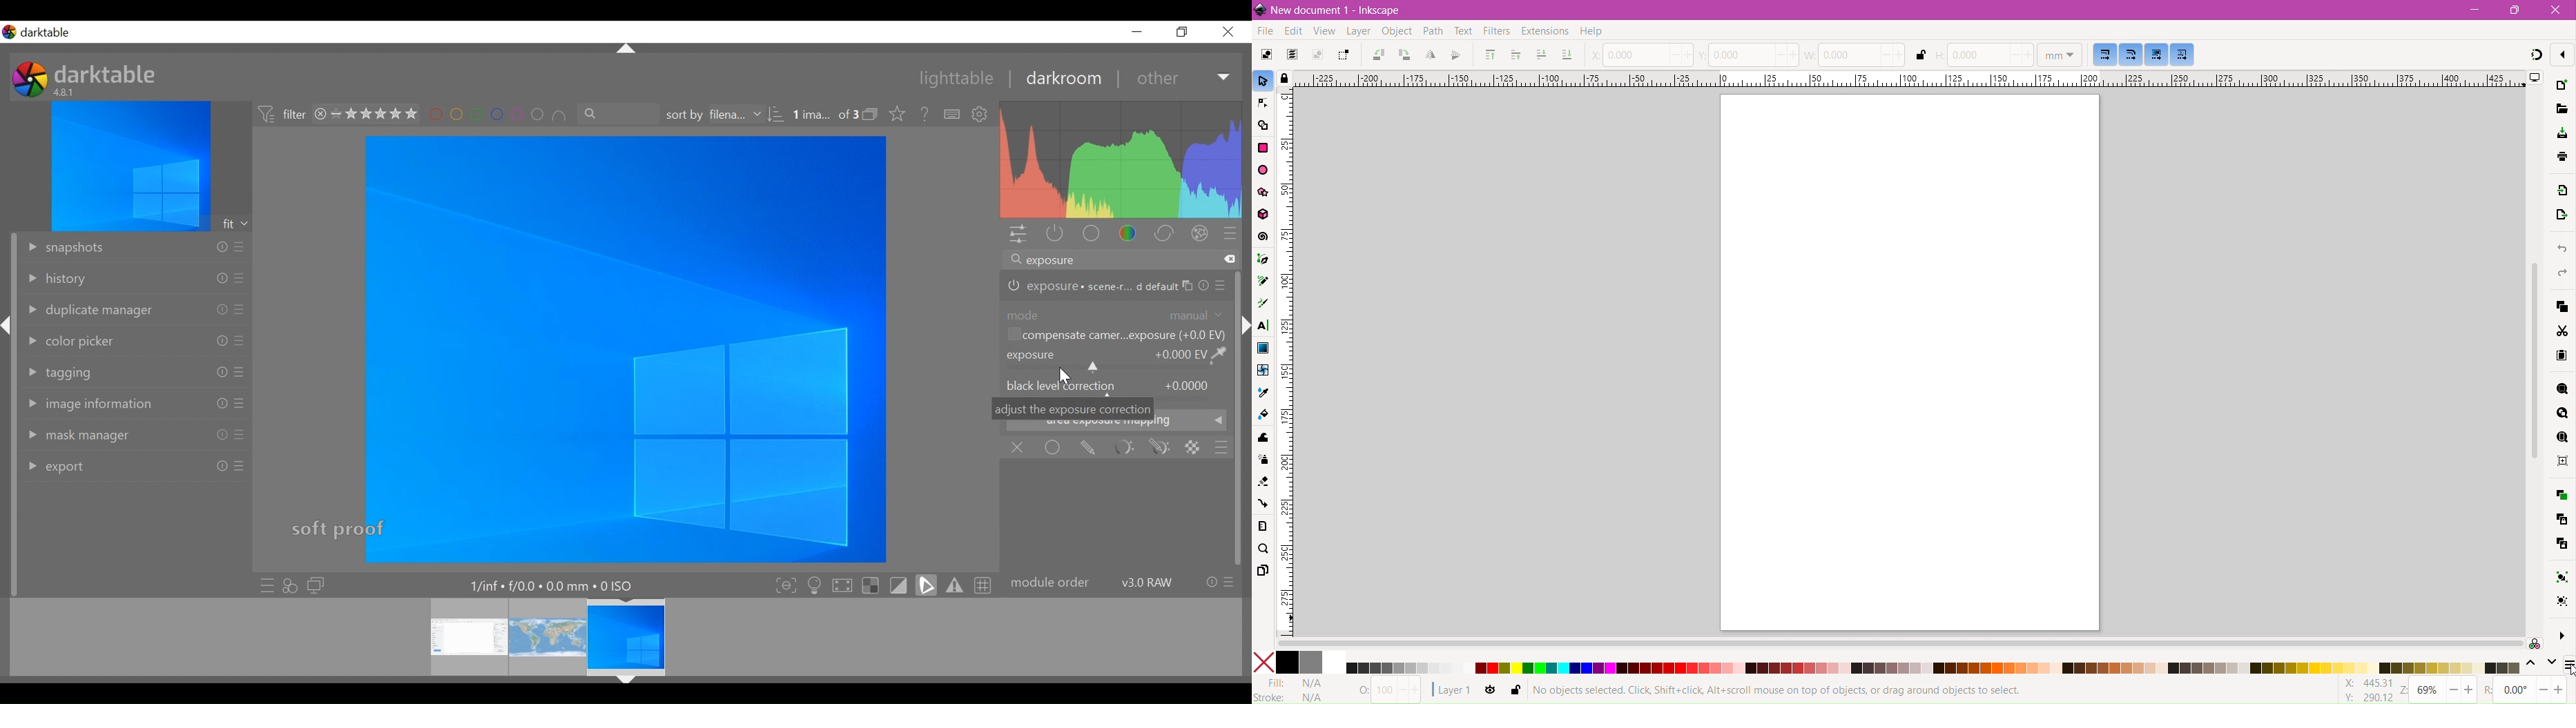 This screenshot has width=2576, height=728. Describe the element at coordinates (1384, 691) in the screenshot. I see `Nothing Selected` at that location.